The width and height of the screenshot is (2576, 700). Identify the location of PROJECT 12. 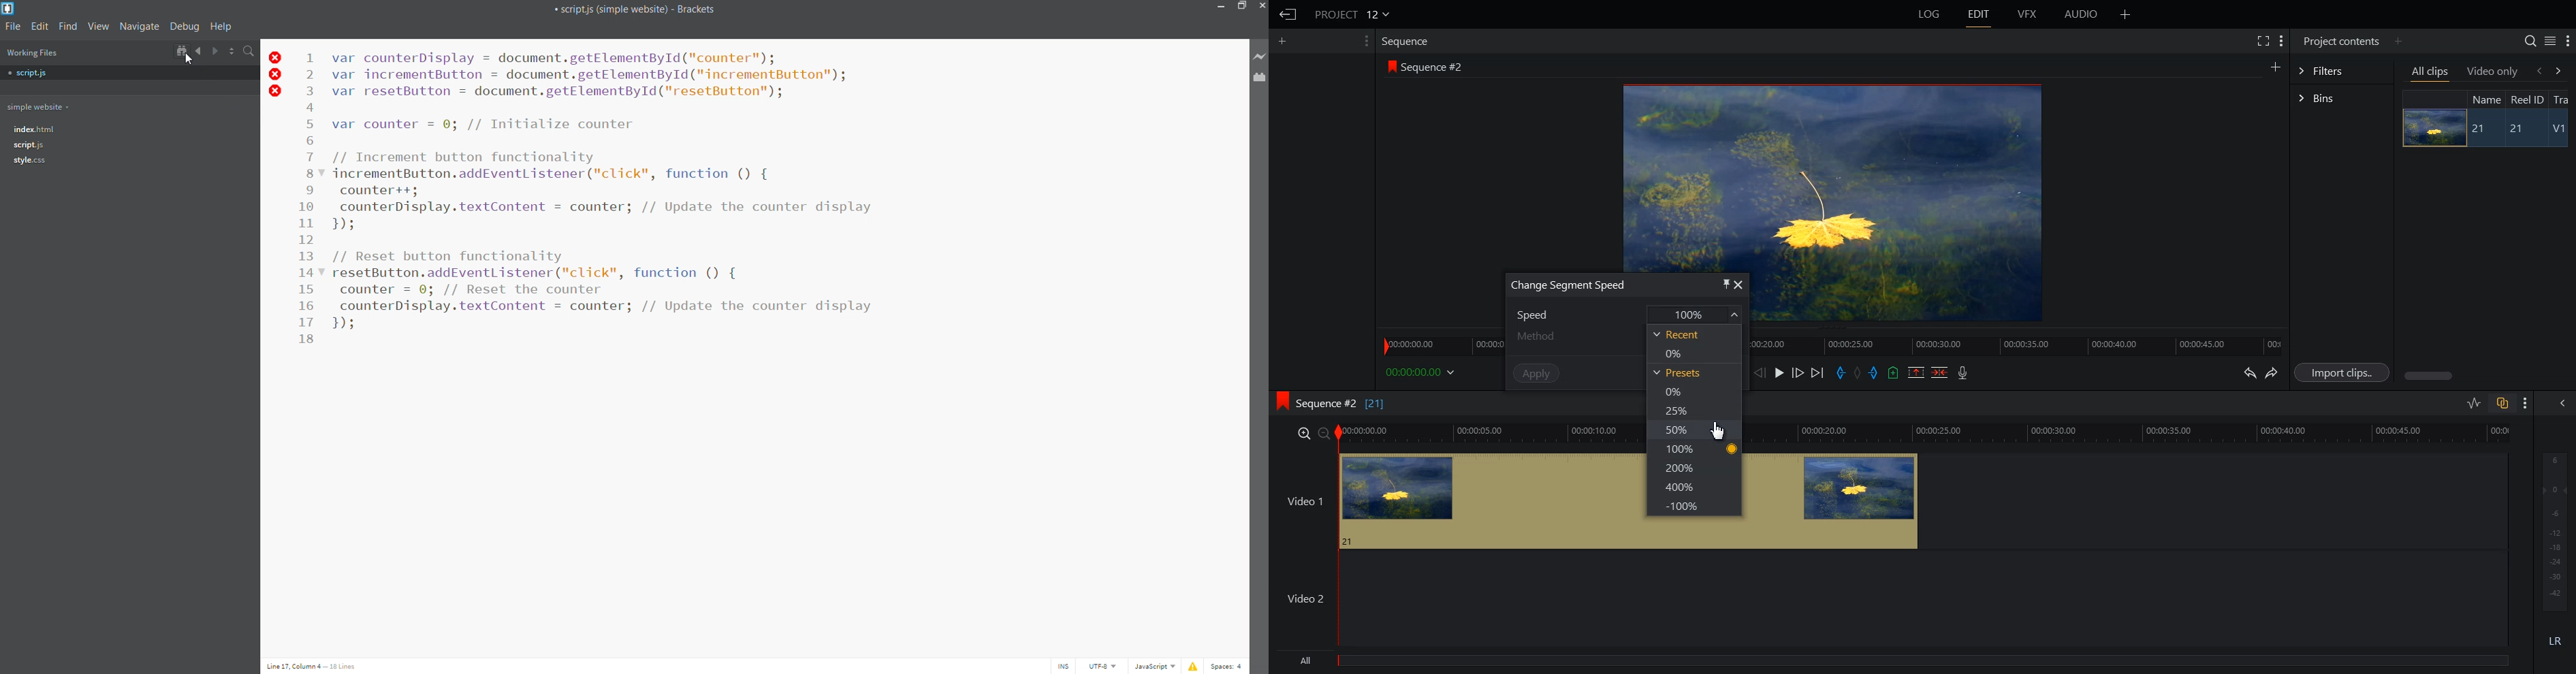
(1352, 14).